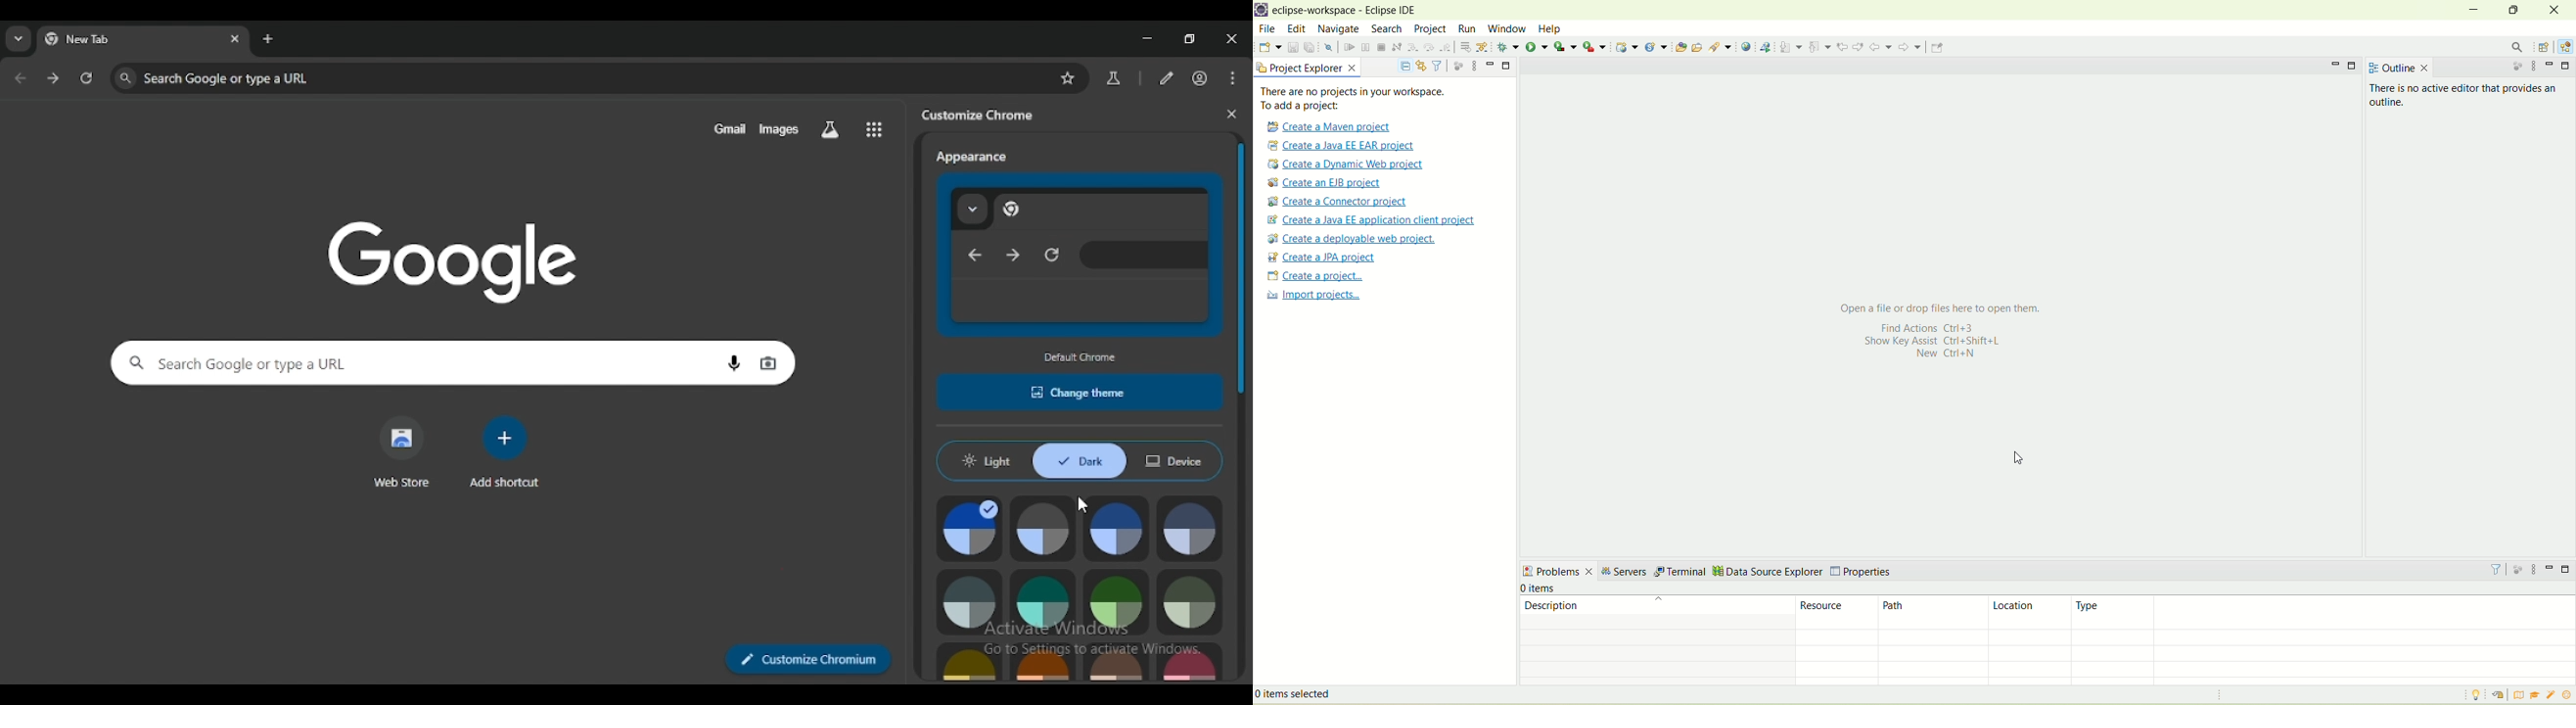  I want to click on add tab, so click(268, 39).